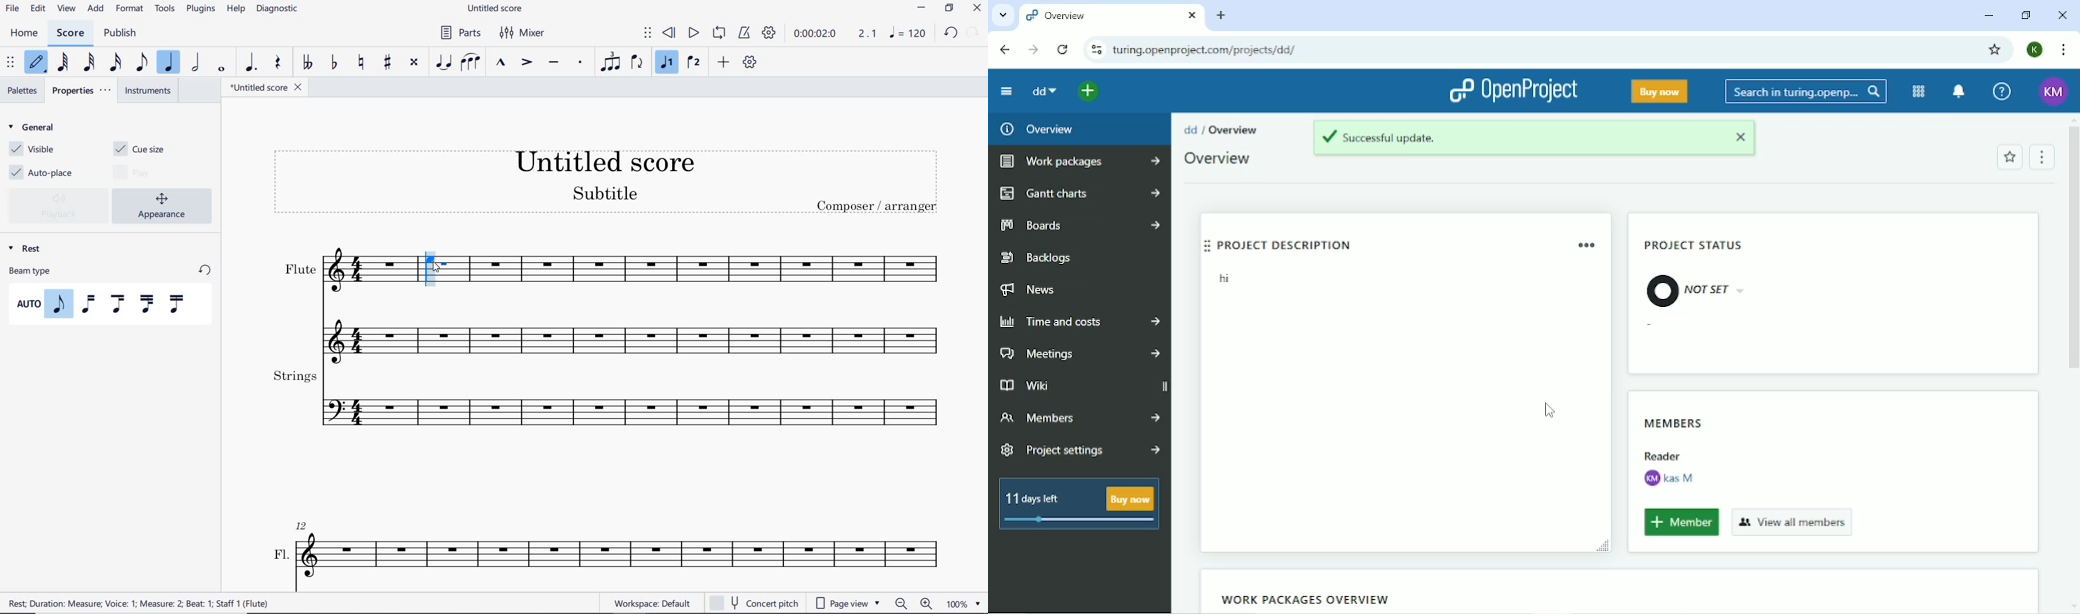 The width and height of the screenshot is (2100, 616). What do you see at coordinates (1032, 291) in the screenshot?
I see `News` at bounding box center [1032, 291].